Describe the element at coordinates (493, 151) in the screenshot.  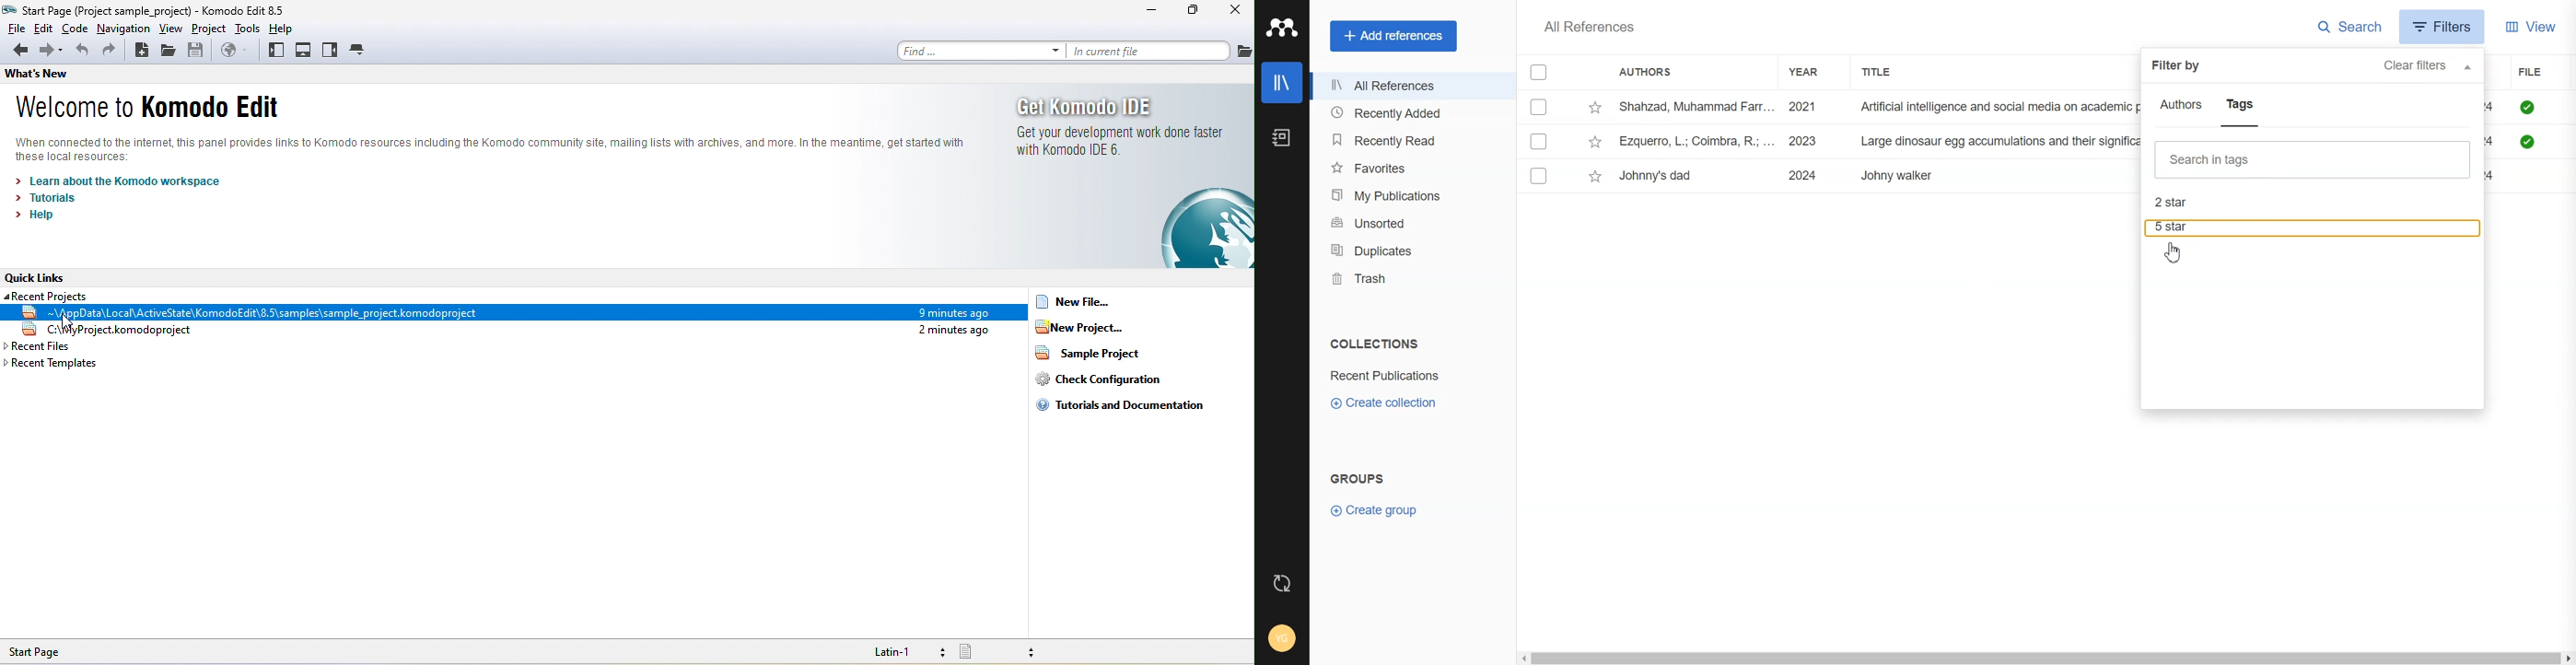
I see `komodo text` at that location.